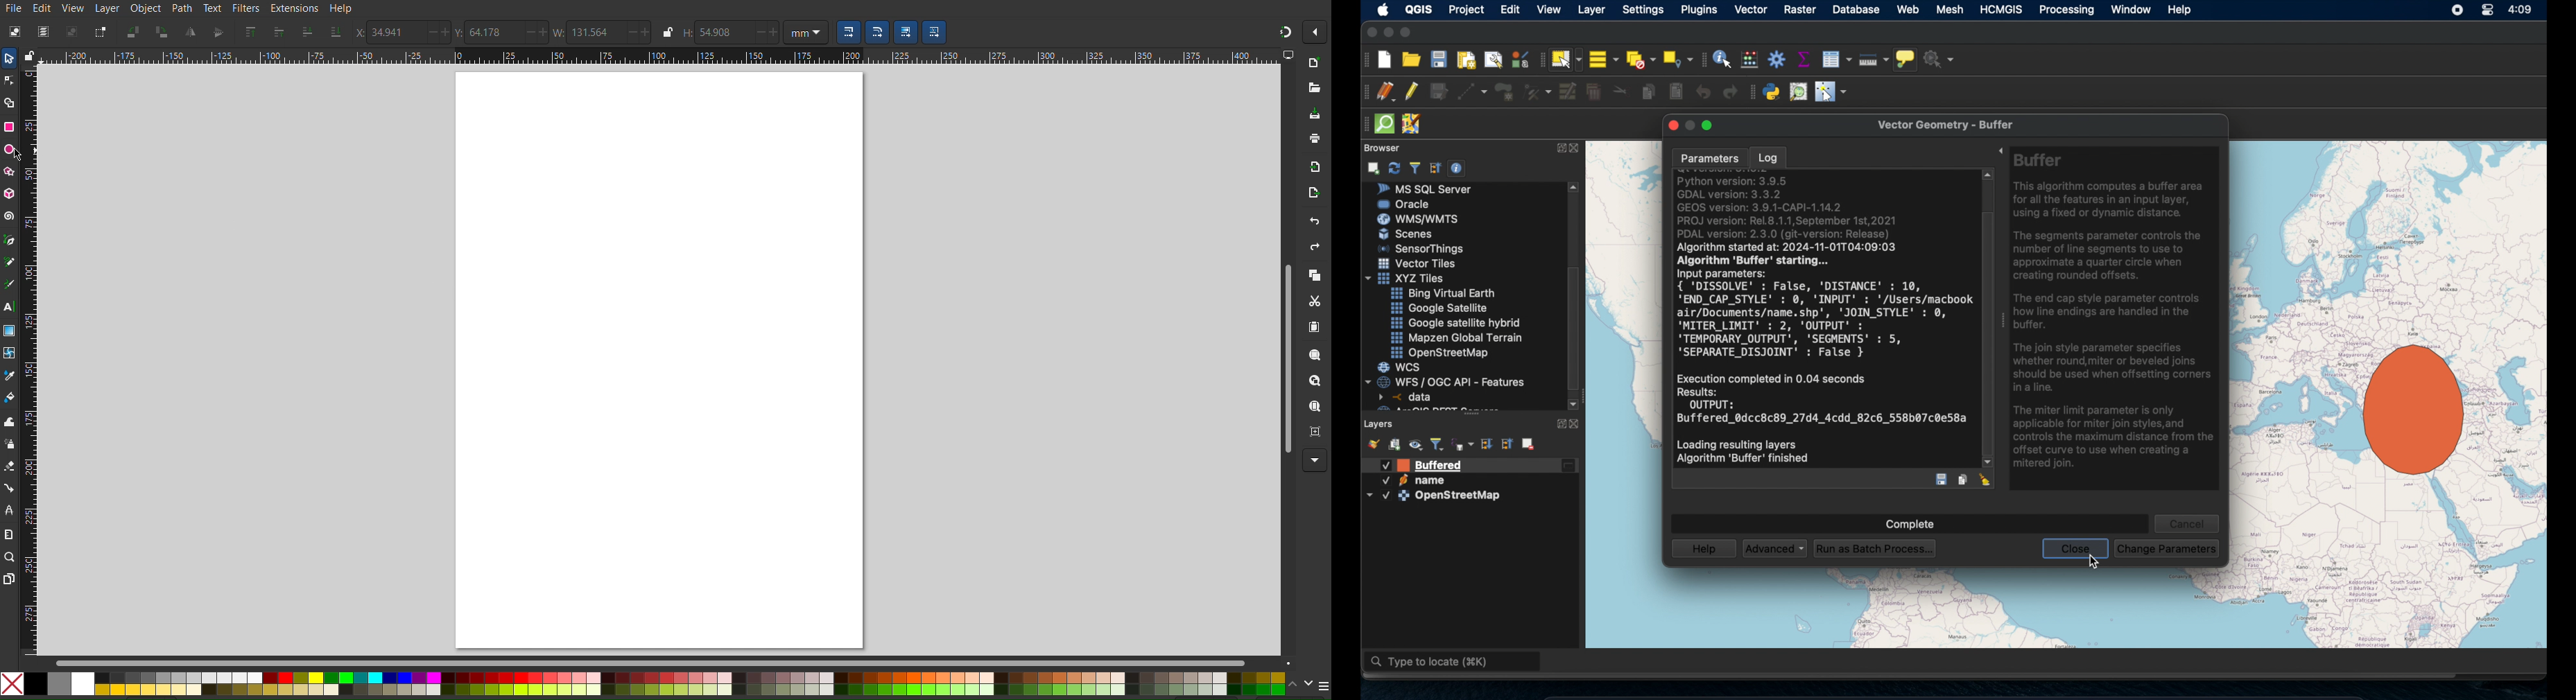  What do you see at coordinates (1315, 33) in the screenshot?
I see `More options` at bounding box center [1315, 33].